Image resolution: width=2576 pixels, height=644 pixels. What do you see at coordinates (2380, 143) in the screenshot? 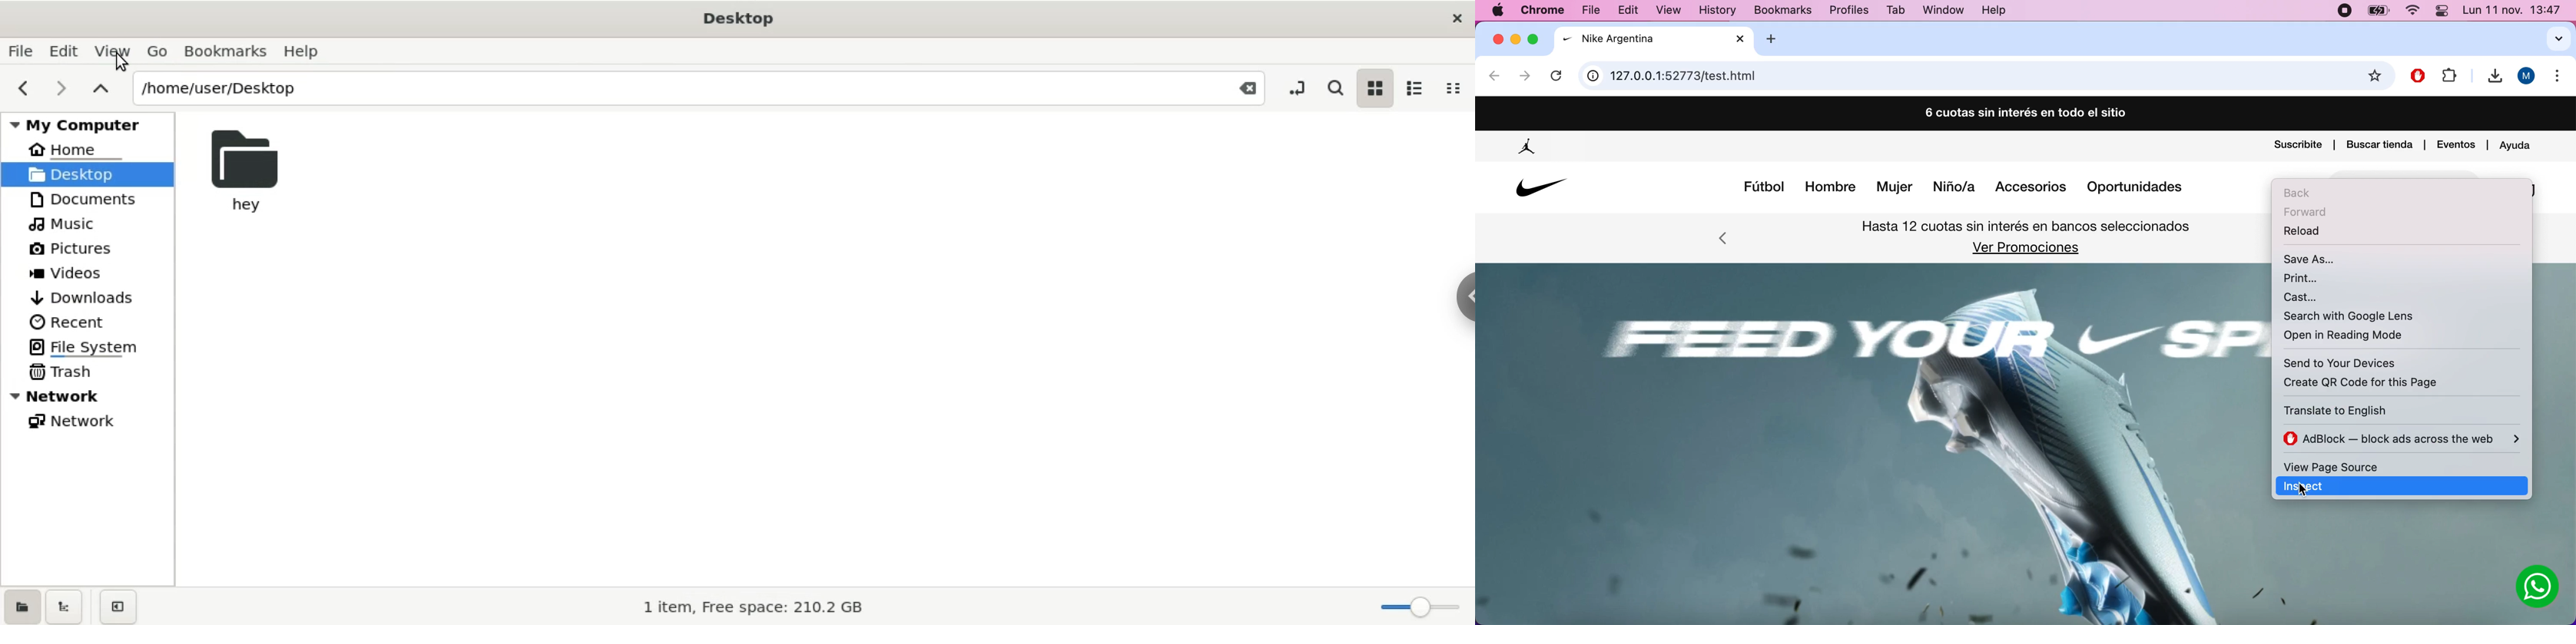
I see `buscar tienda` at bounding box center [2380, 143].